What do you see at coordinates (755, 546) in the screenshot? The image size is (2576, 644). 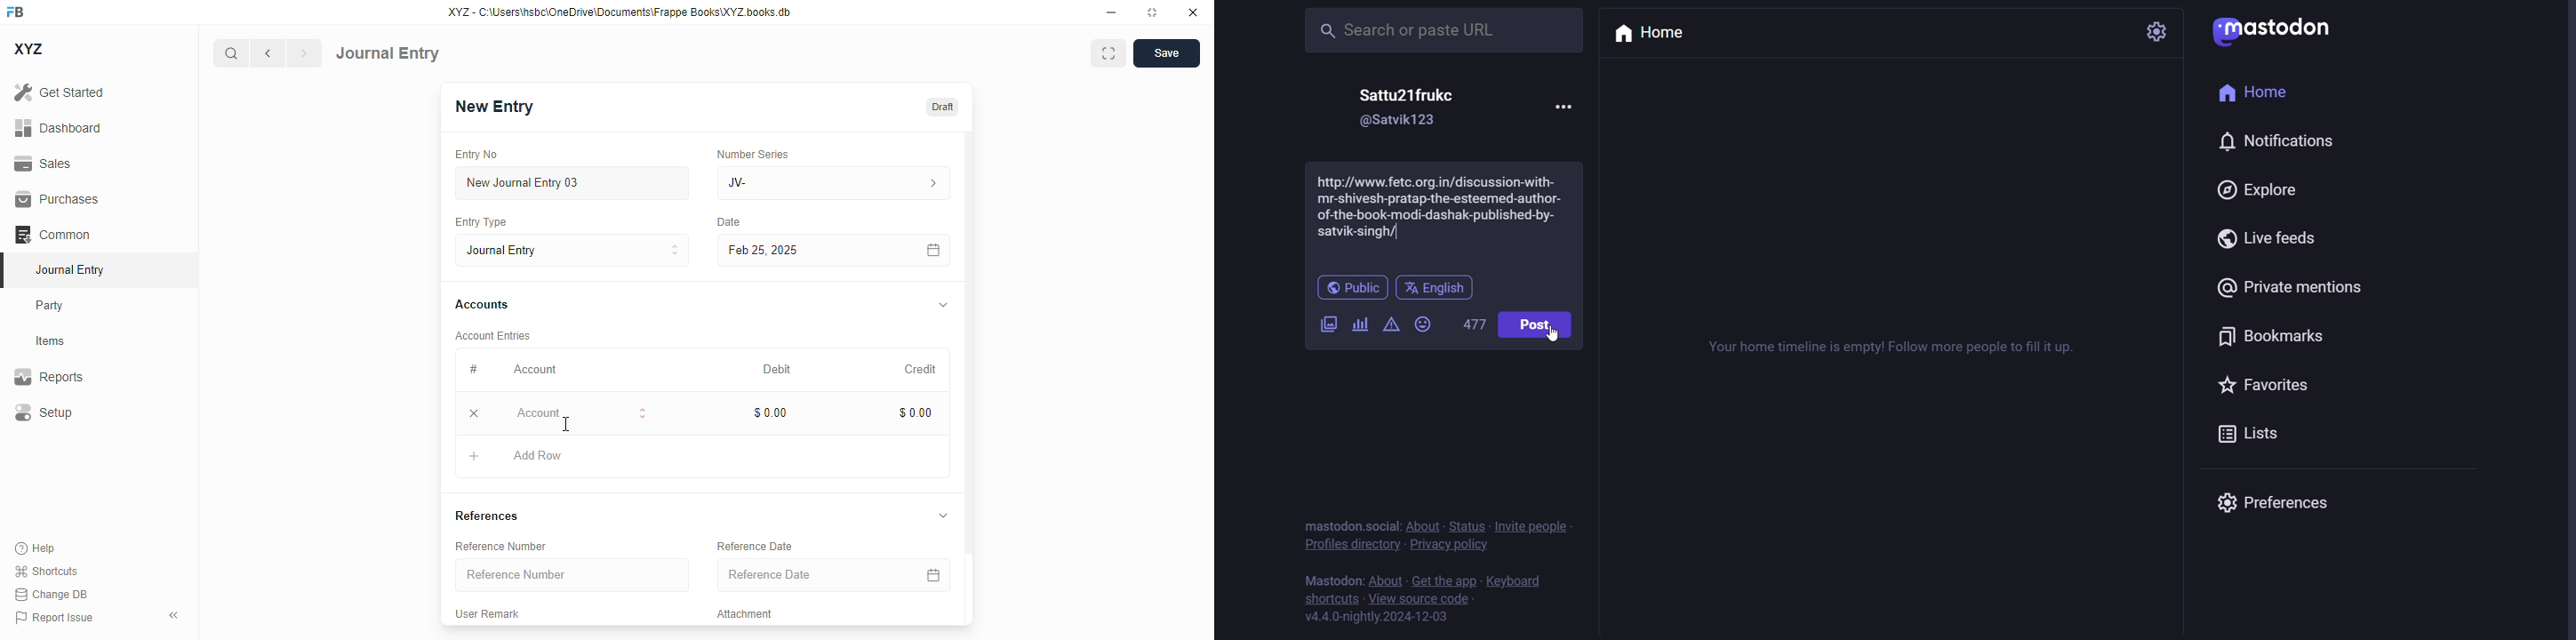 I see `reference data` at bounding box center [755, 546].